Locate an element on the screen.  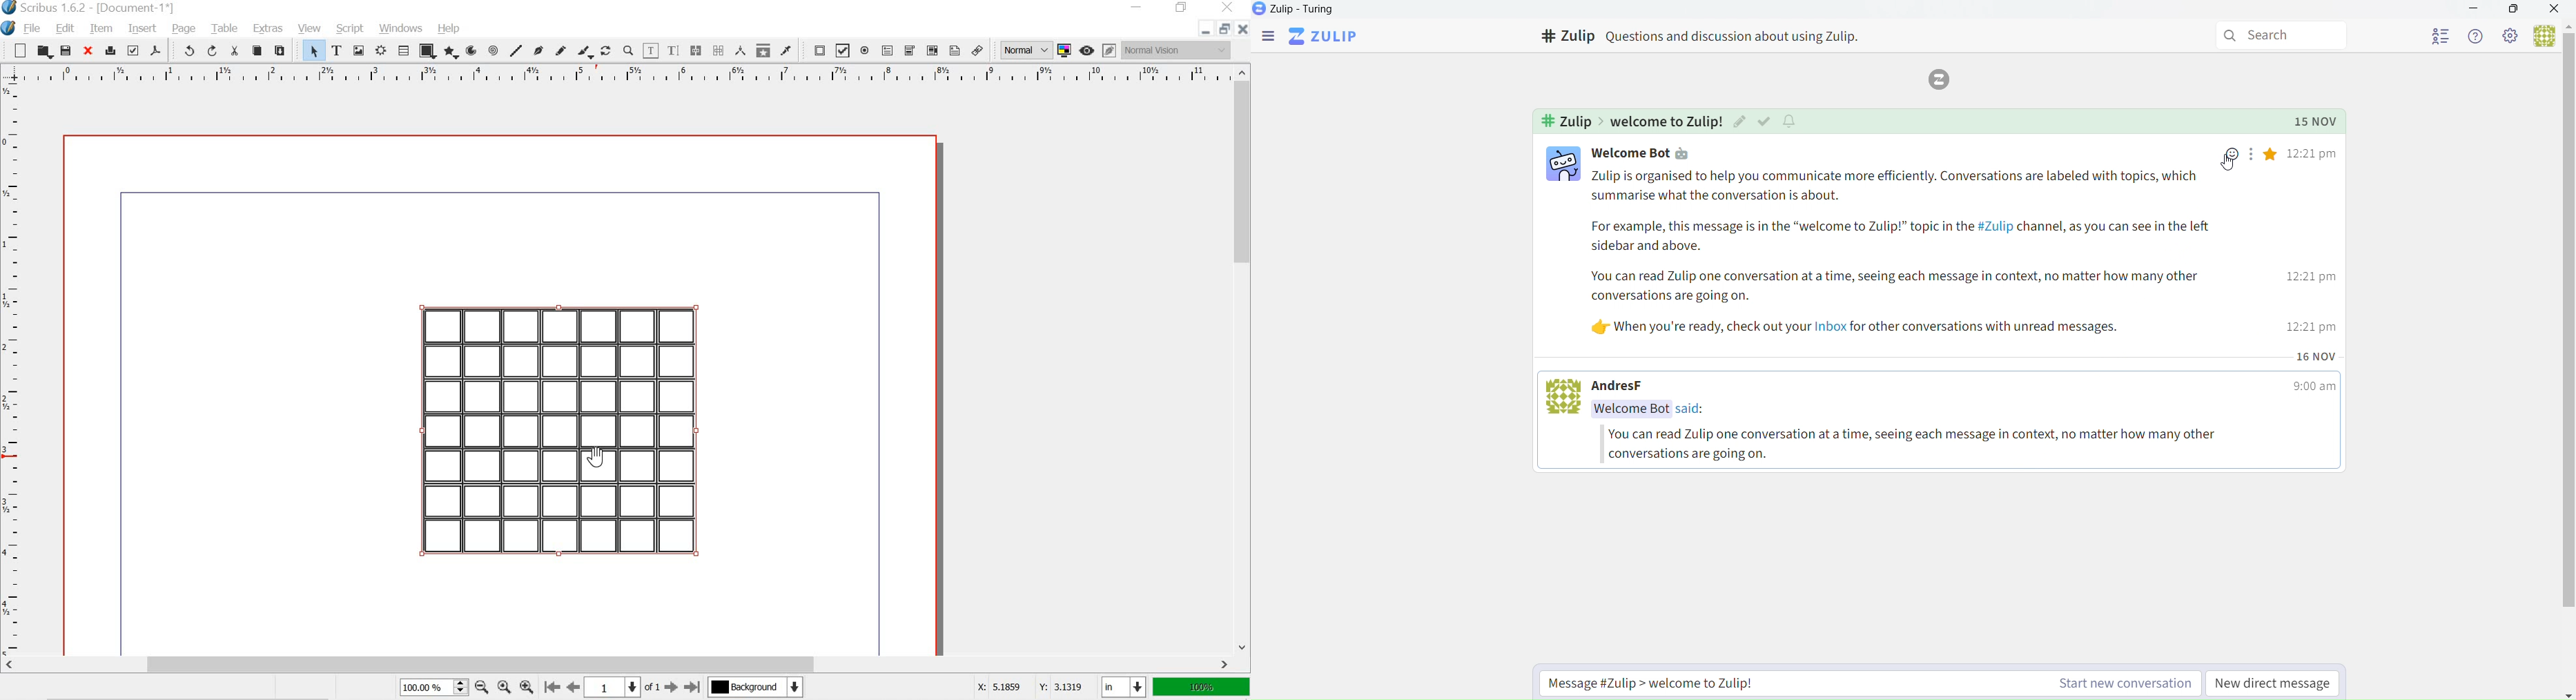
 AndresF is located at coordinates (1627, 386).